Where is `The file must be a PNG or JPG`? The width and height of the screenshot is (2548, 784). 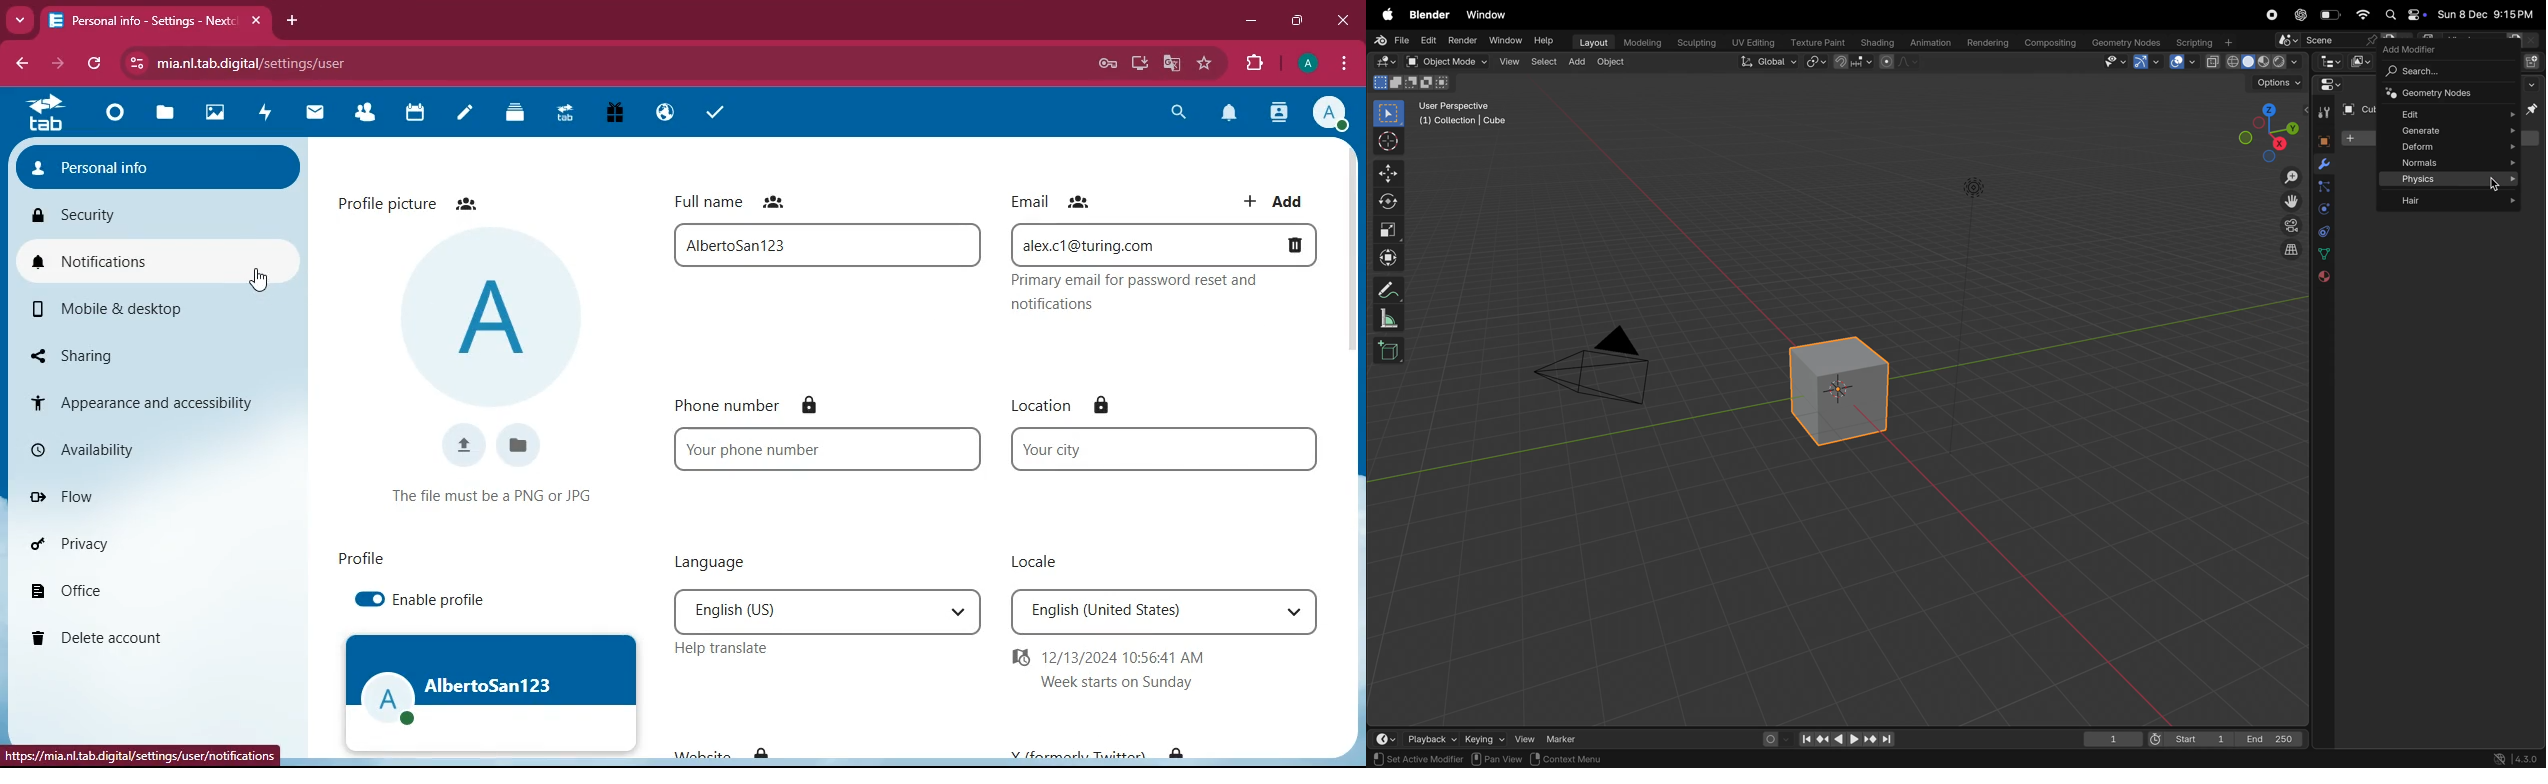 The file must be a PNG or JPG is located at coordinates (500, 499).